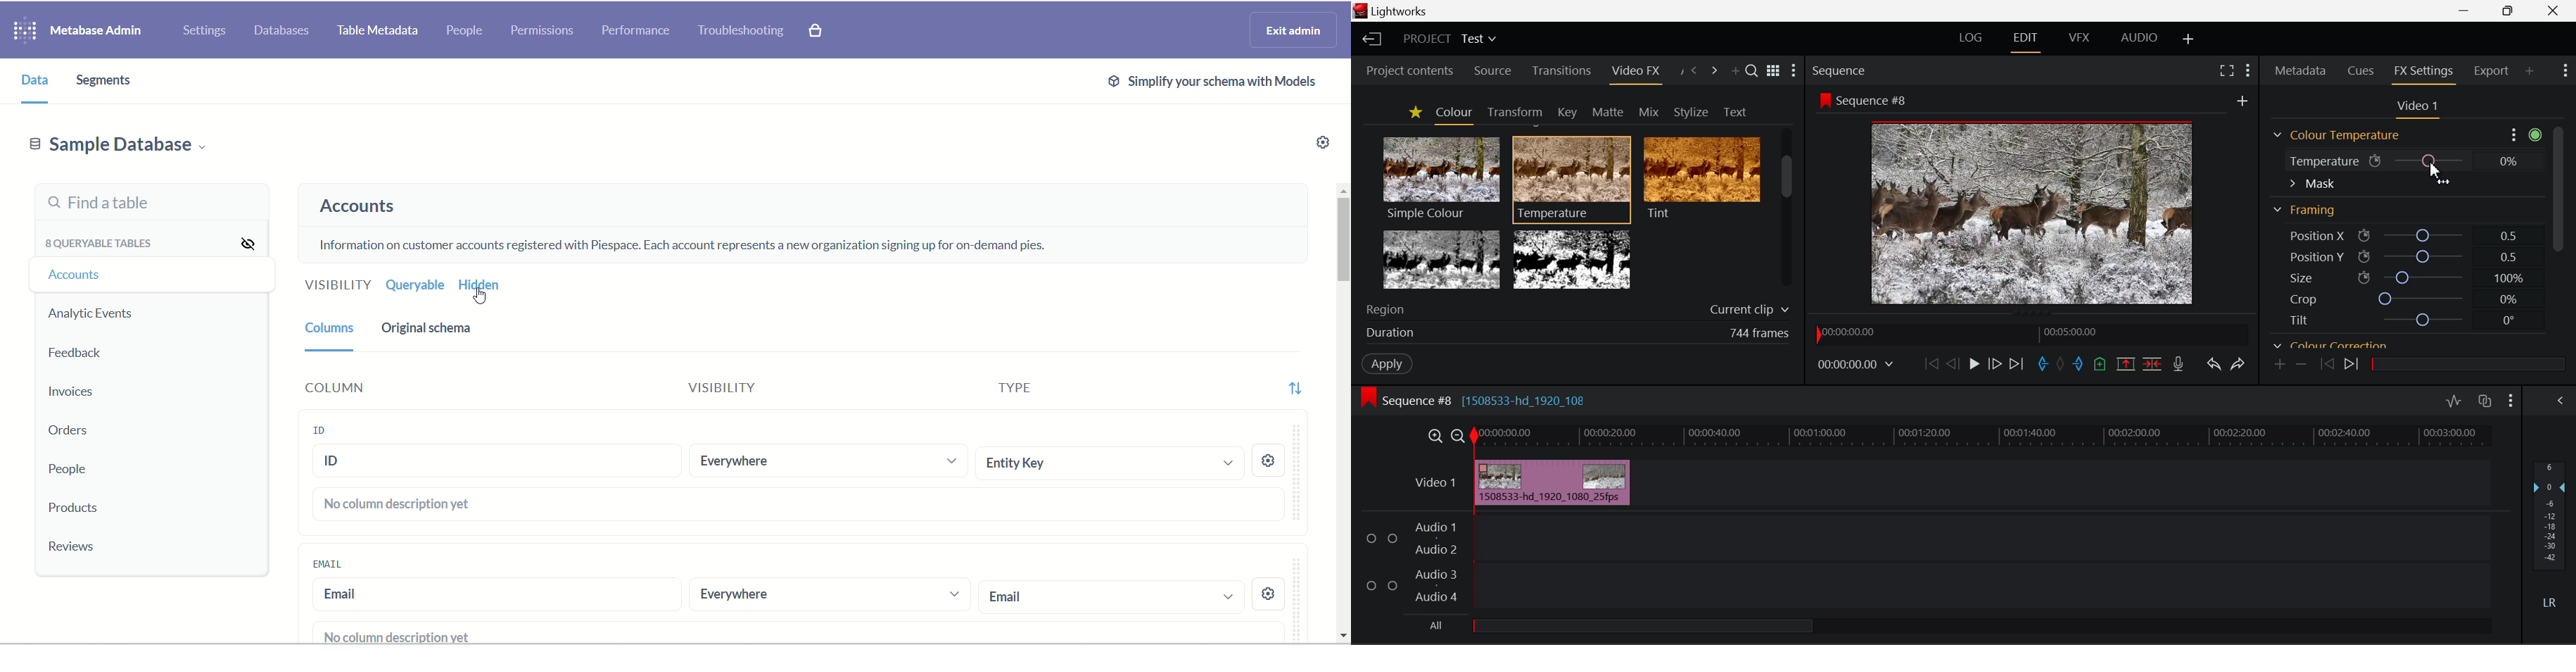 This screenshot has height=672, width=2576. I want to click on 100%, so click(2509, 280).